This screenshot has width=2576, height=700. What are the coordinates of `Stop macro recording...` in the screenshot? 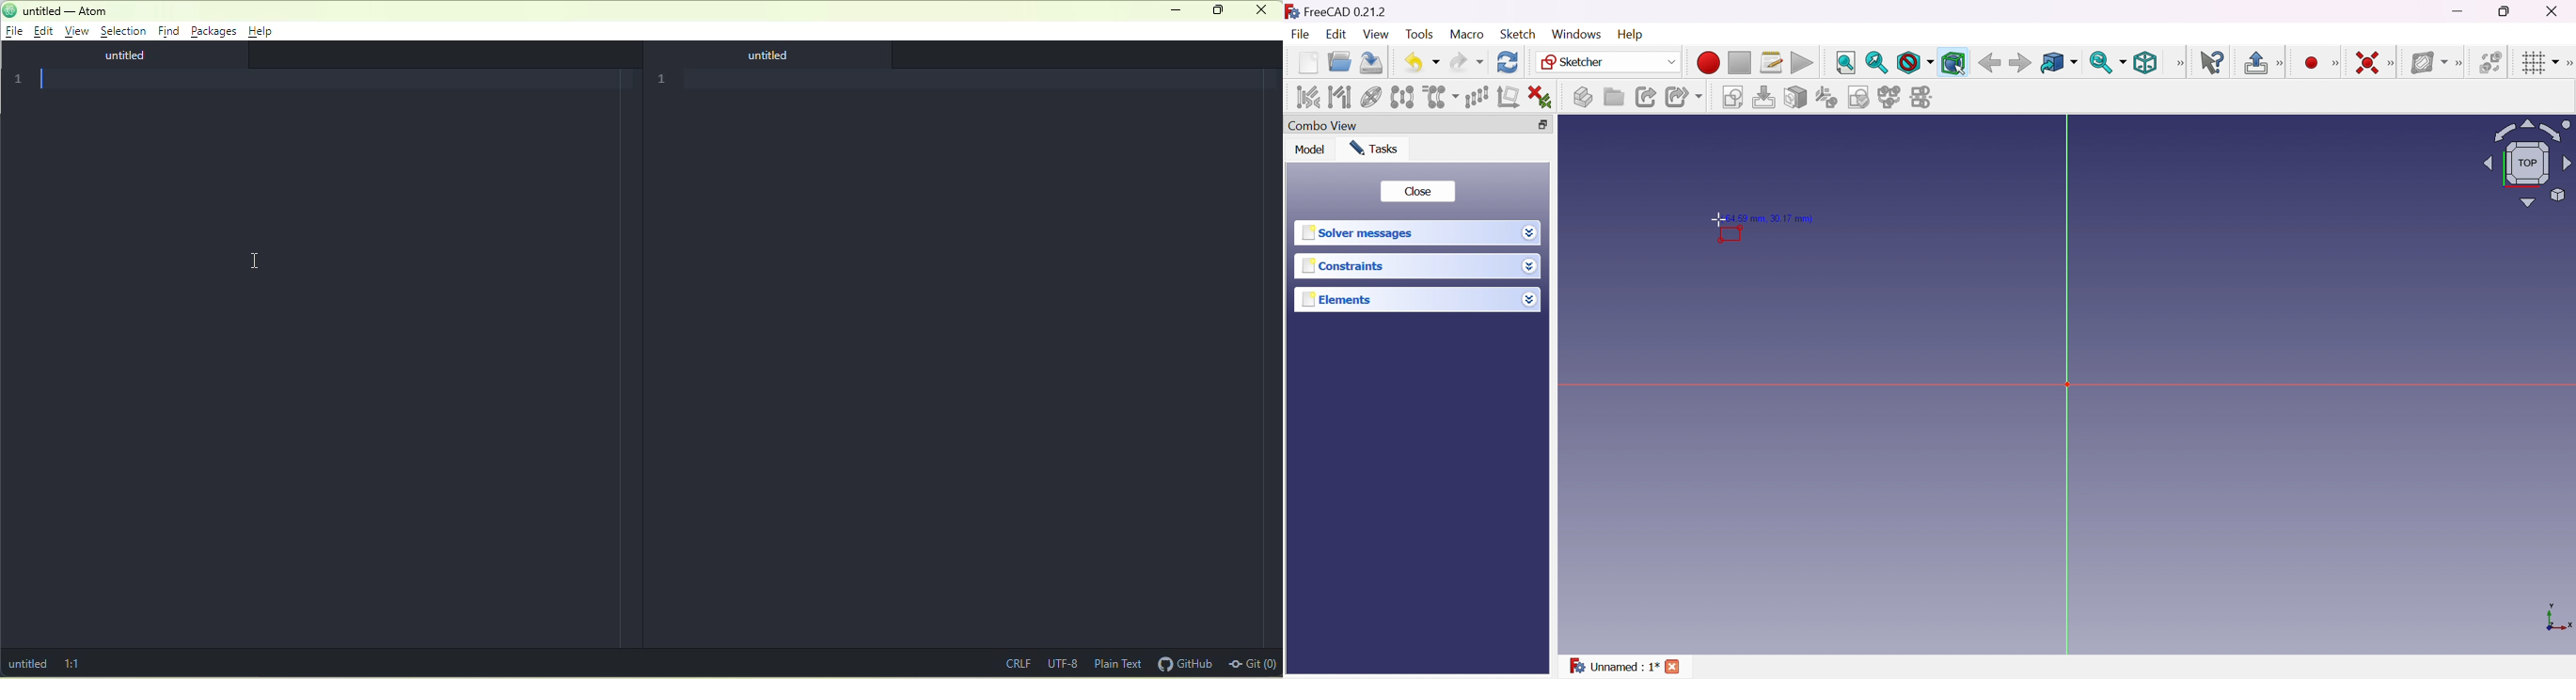 It's located at (1740, 62).